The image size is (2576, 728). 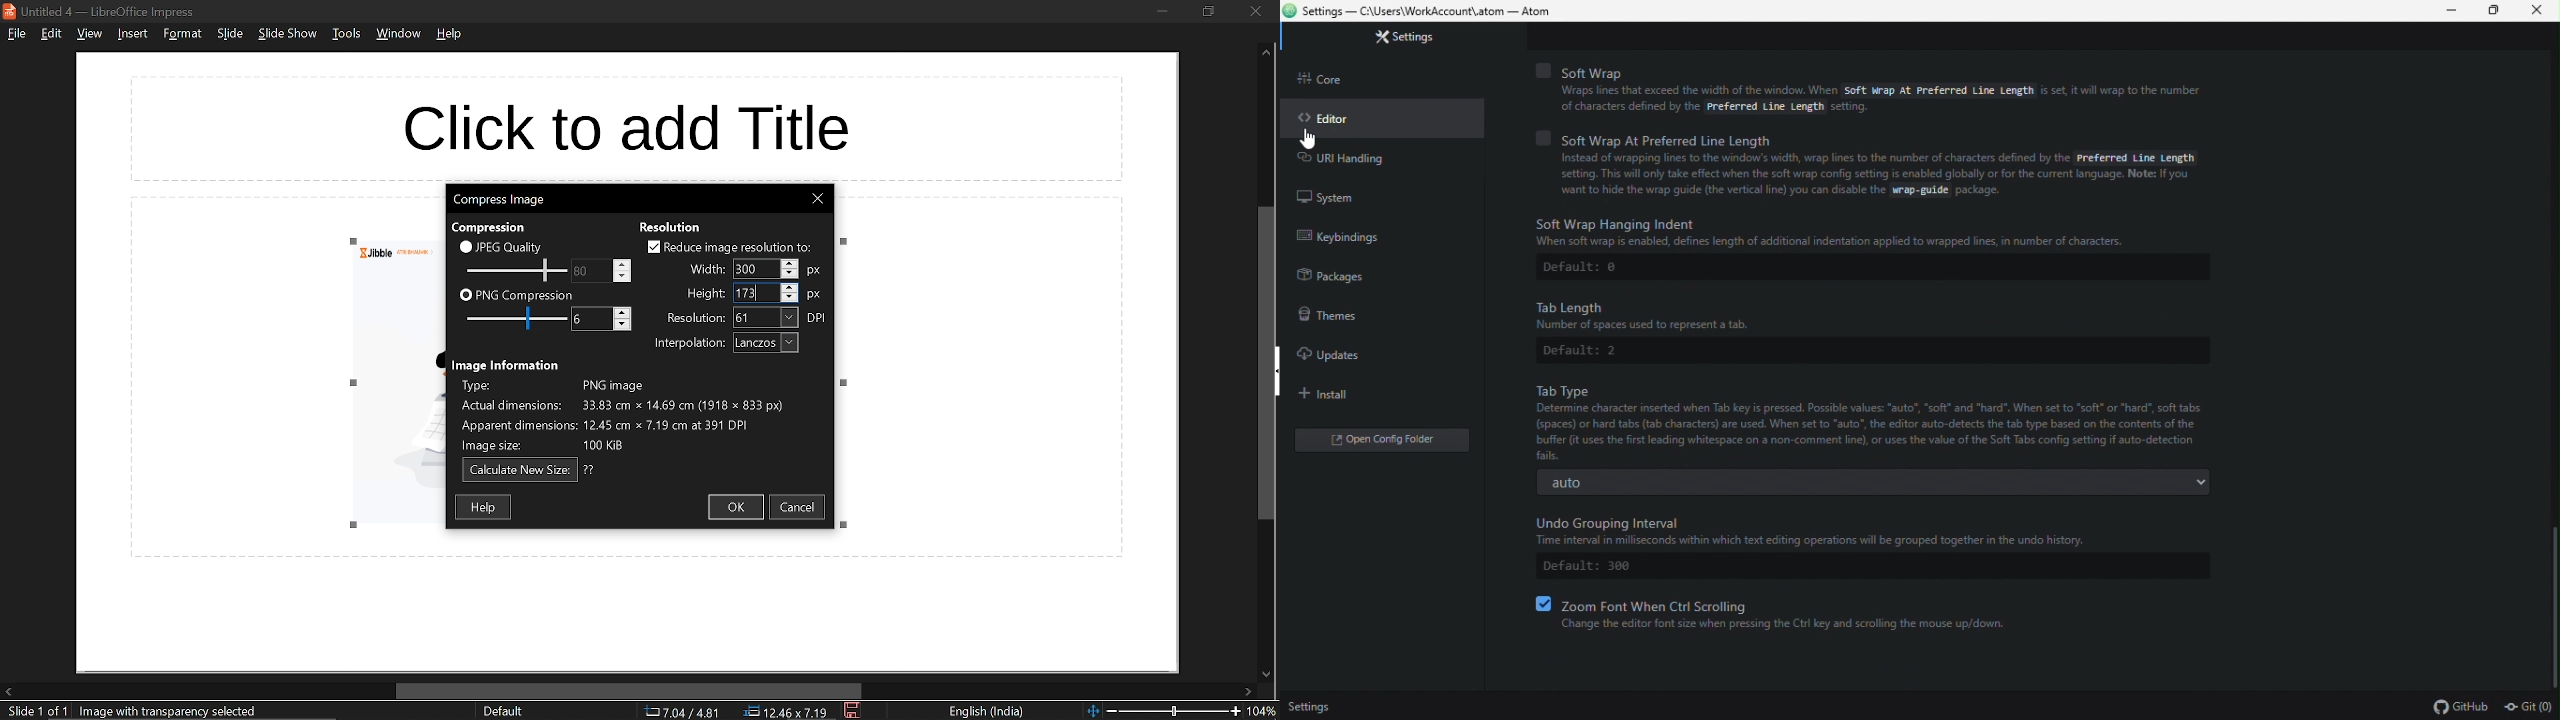 I want to click on git, so click(x=2530, y=707).